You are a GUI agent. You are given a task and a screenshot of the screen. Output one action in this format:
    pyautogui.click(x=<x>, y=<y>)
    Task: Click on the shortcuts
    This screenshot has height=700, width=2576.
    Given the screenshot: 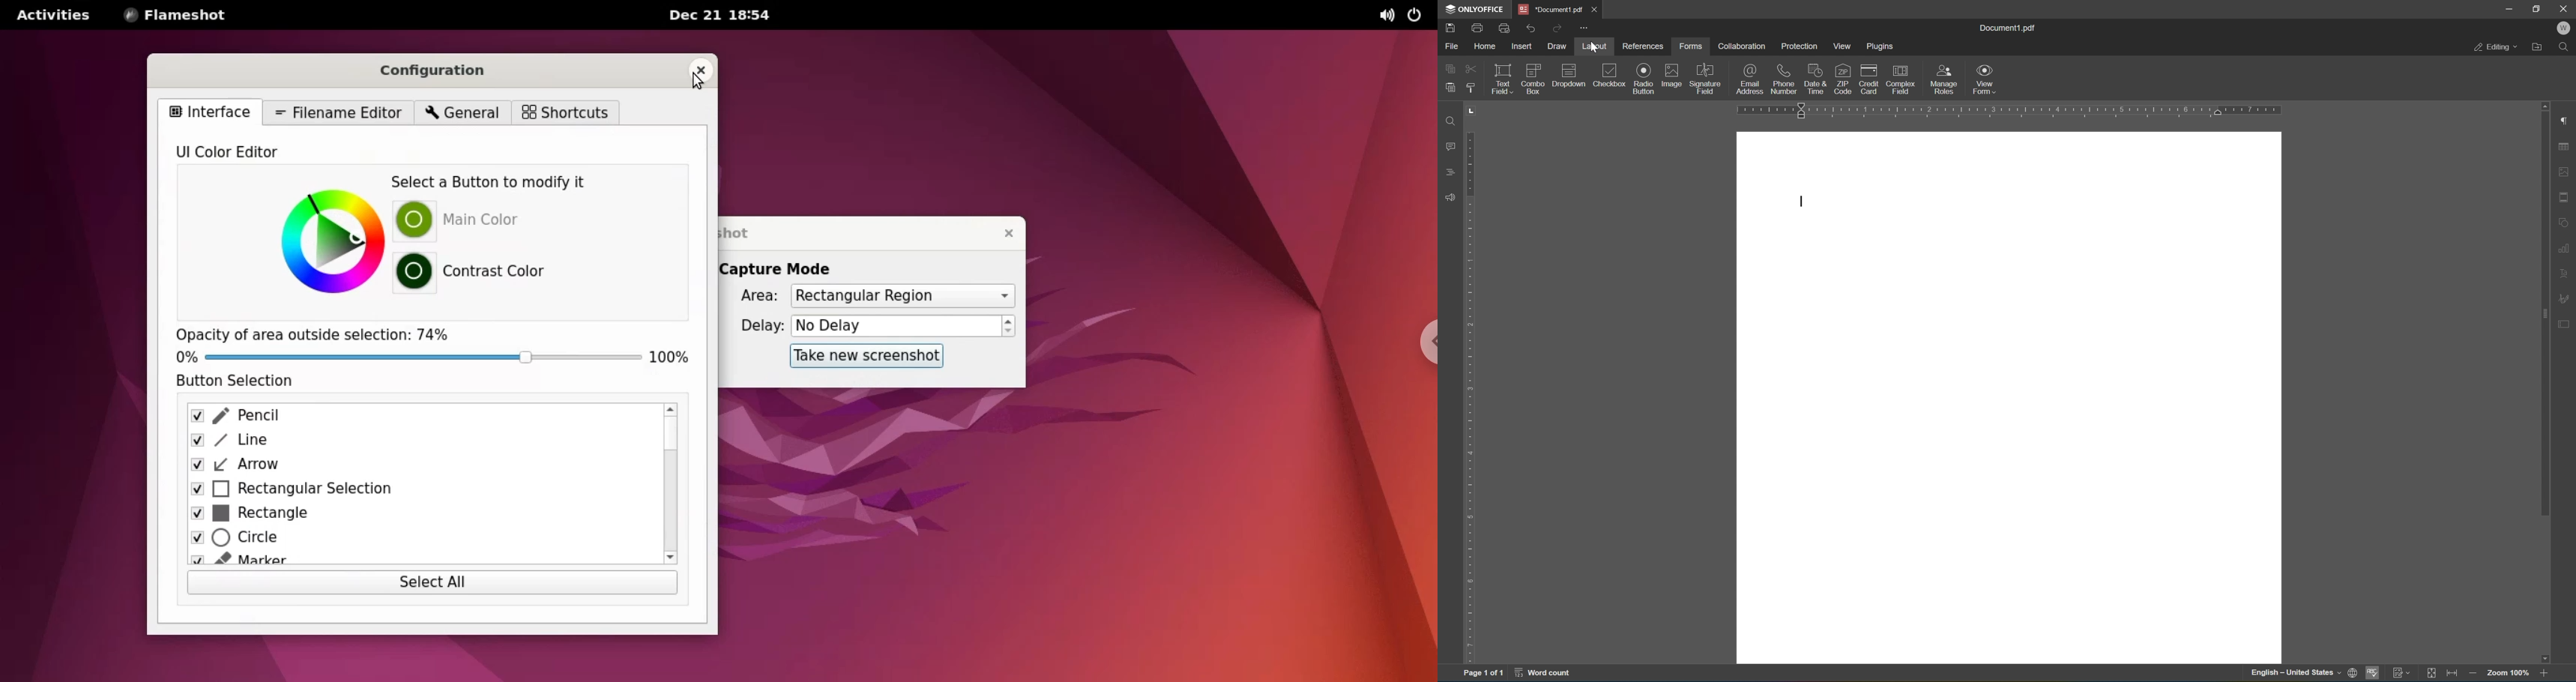 What is the action you would take?
    pyautogui.click(x=566, y=113)
    